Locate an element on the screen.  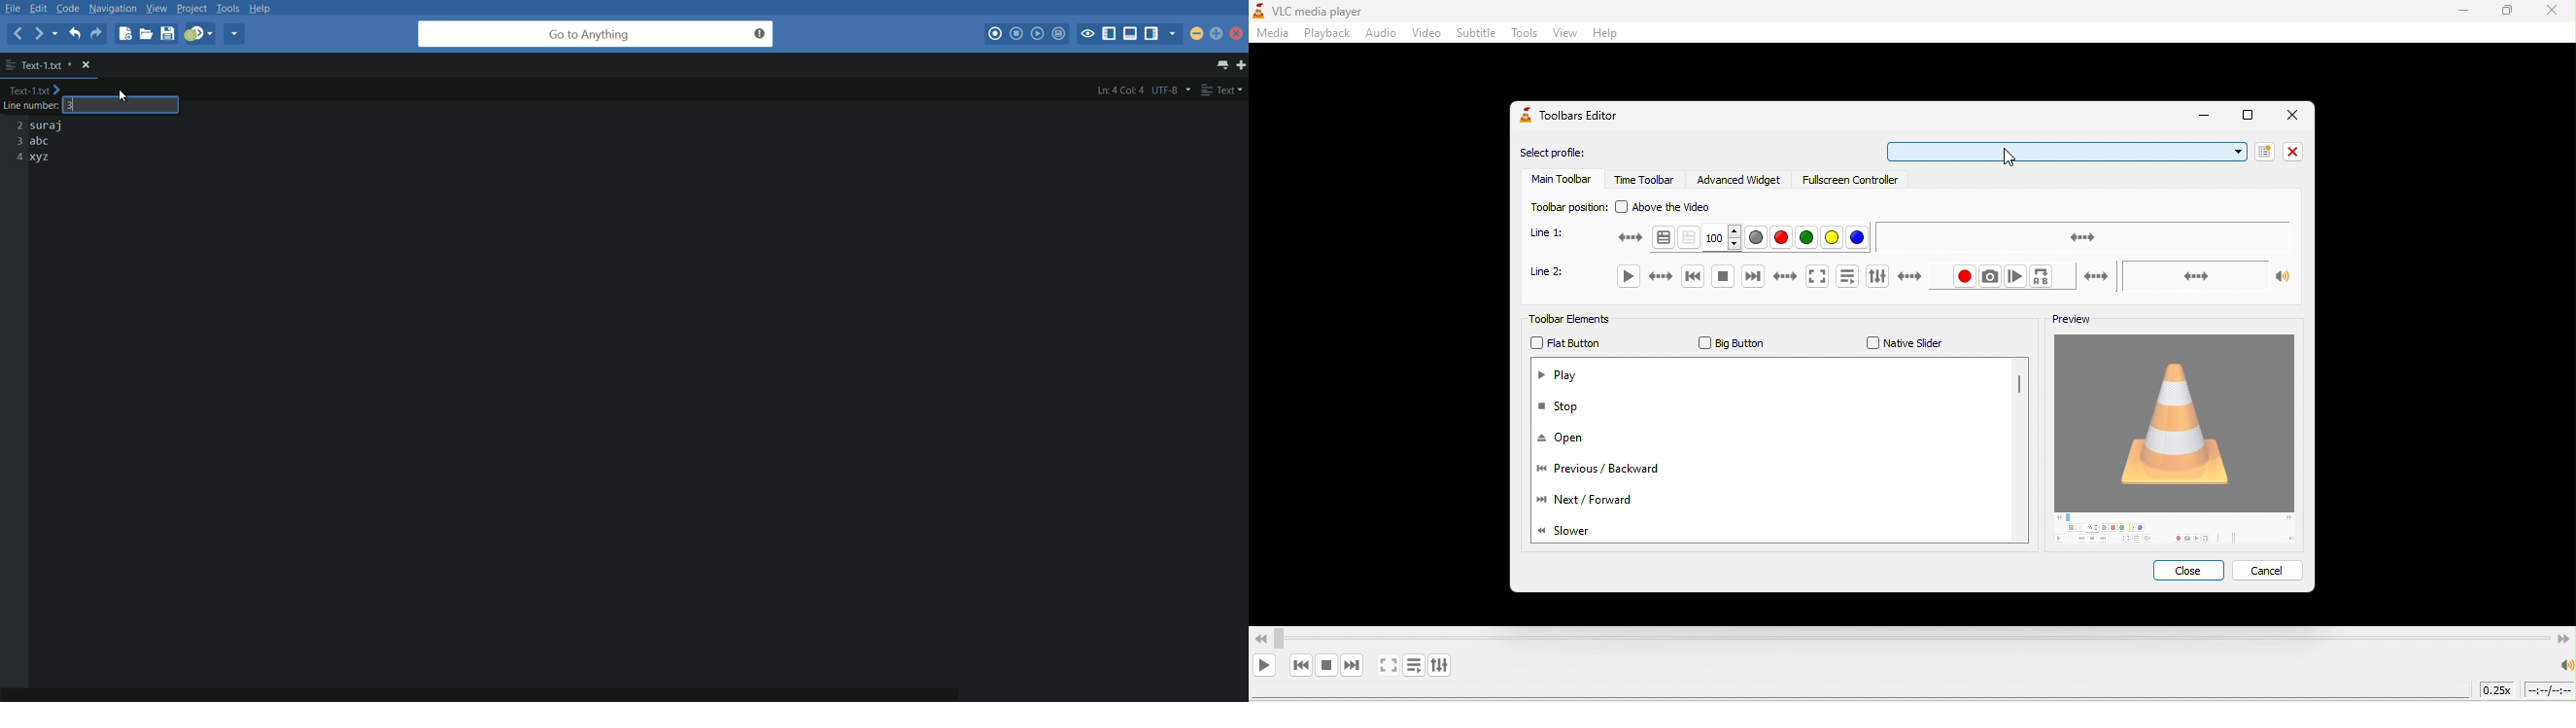
flat button is located at coordinates (1567, 344).